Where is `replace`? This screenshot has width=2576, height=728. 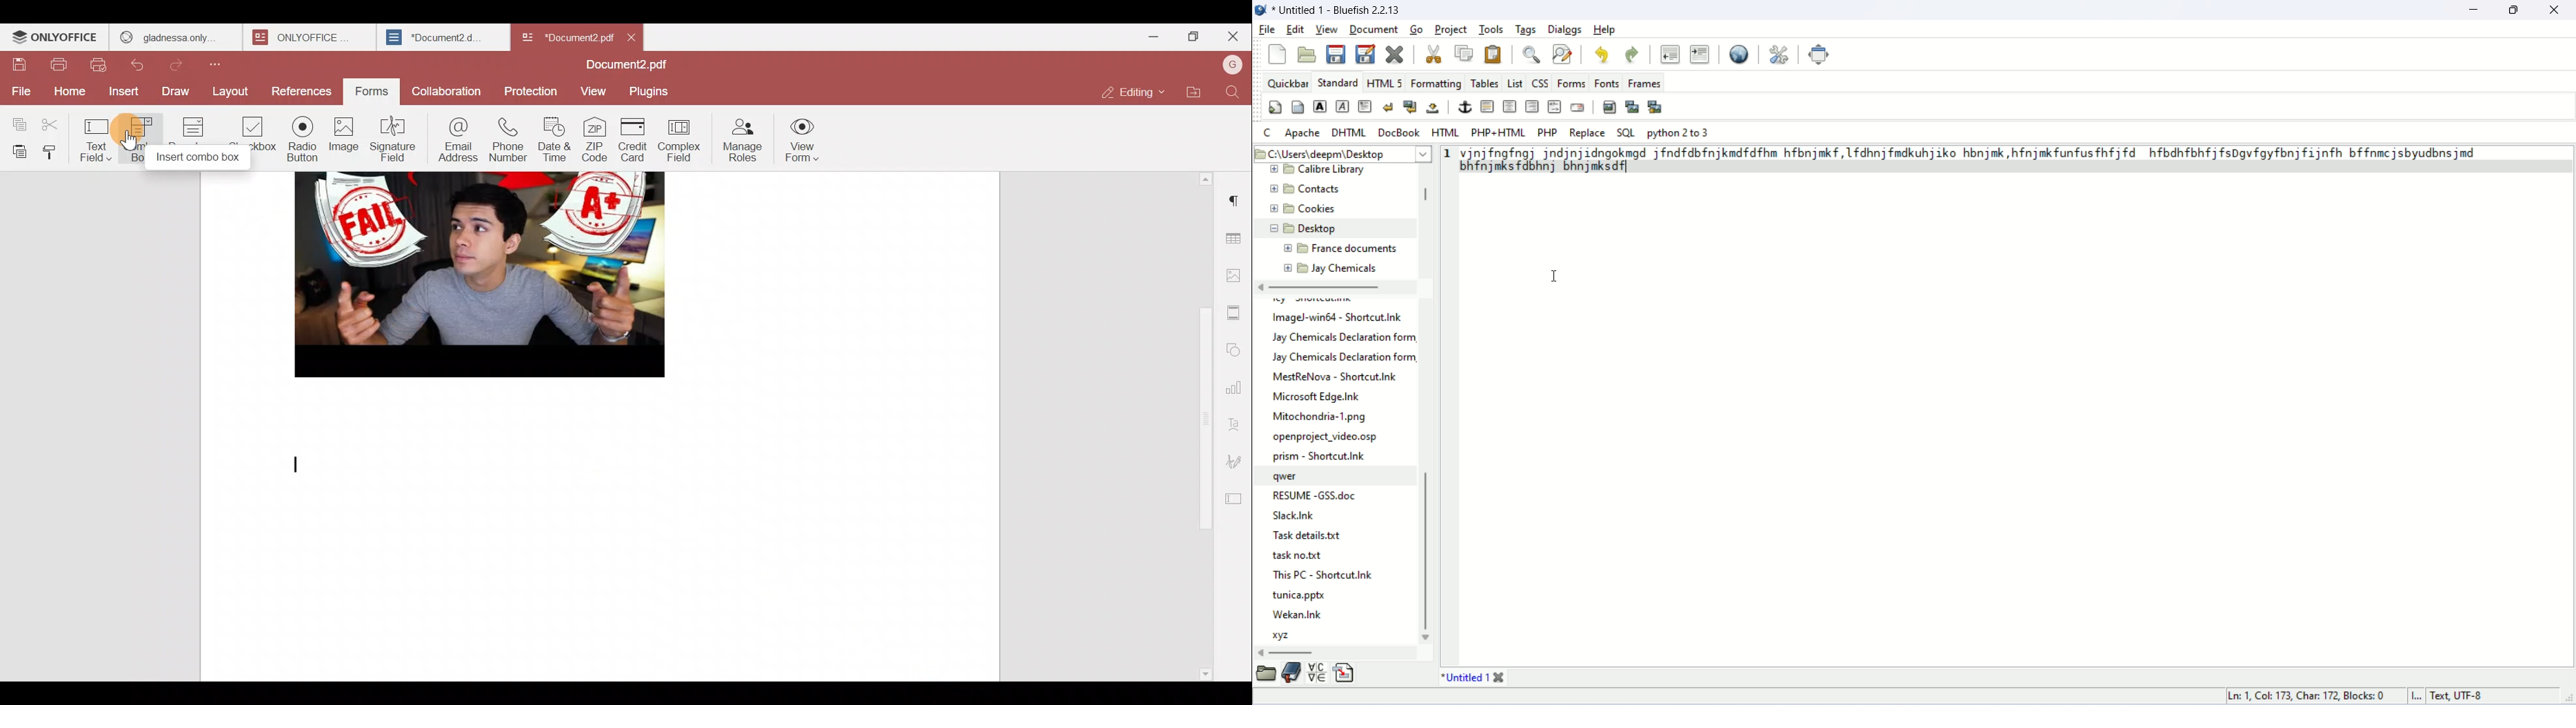 replace is located at coordinates (1588, 133).